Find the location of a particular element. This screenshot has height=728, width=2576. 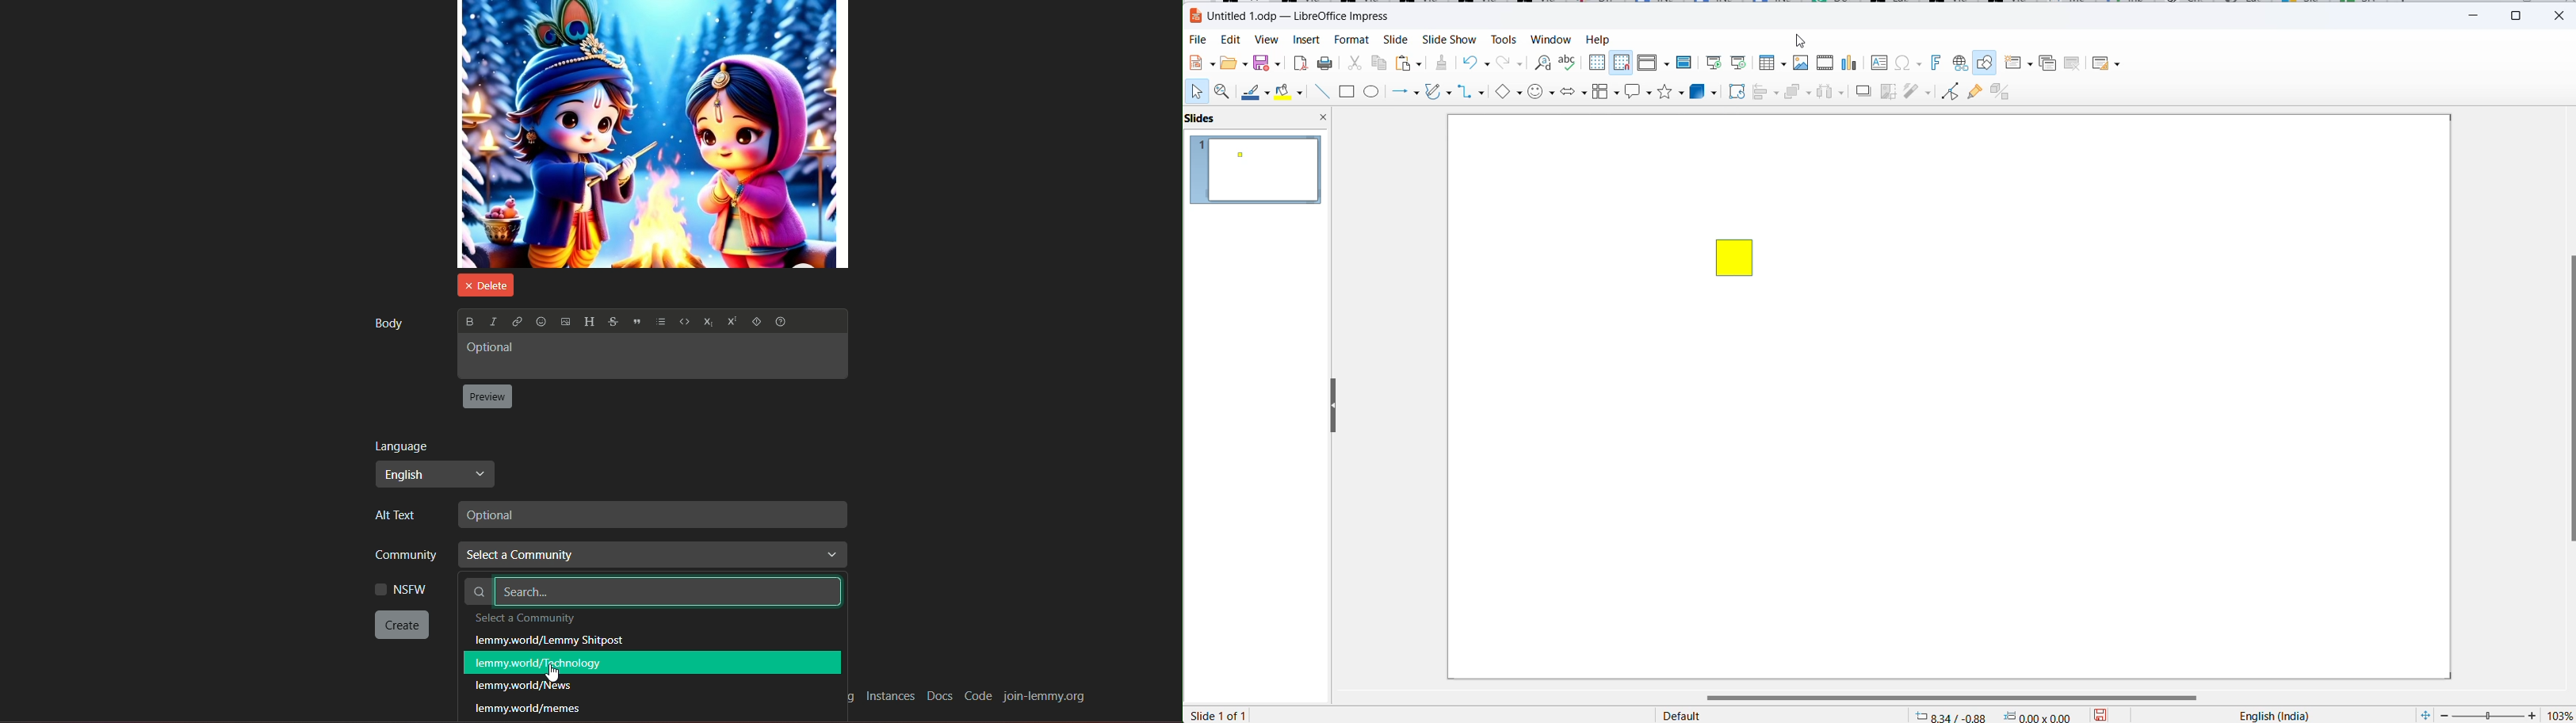

crop image is located at coordinates (1889, 91).